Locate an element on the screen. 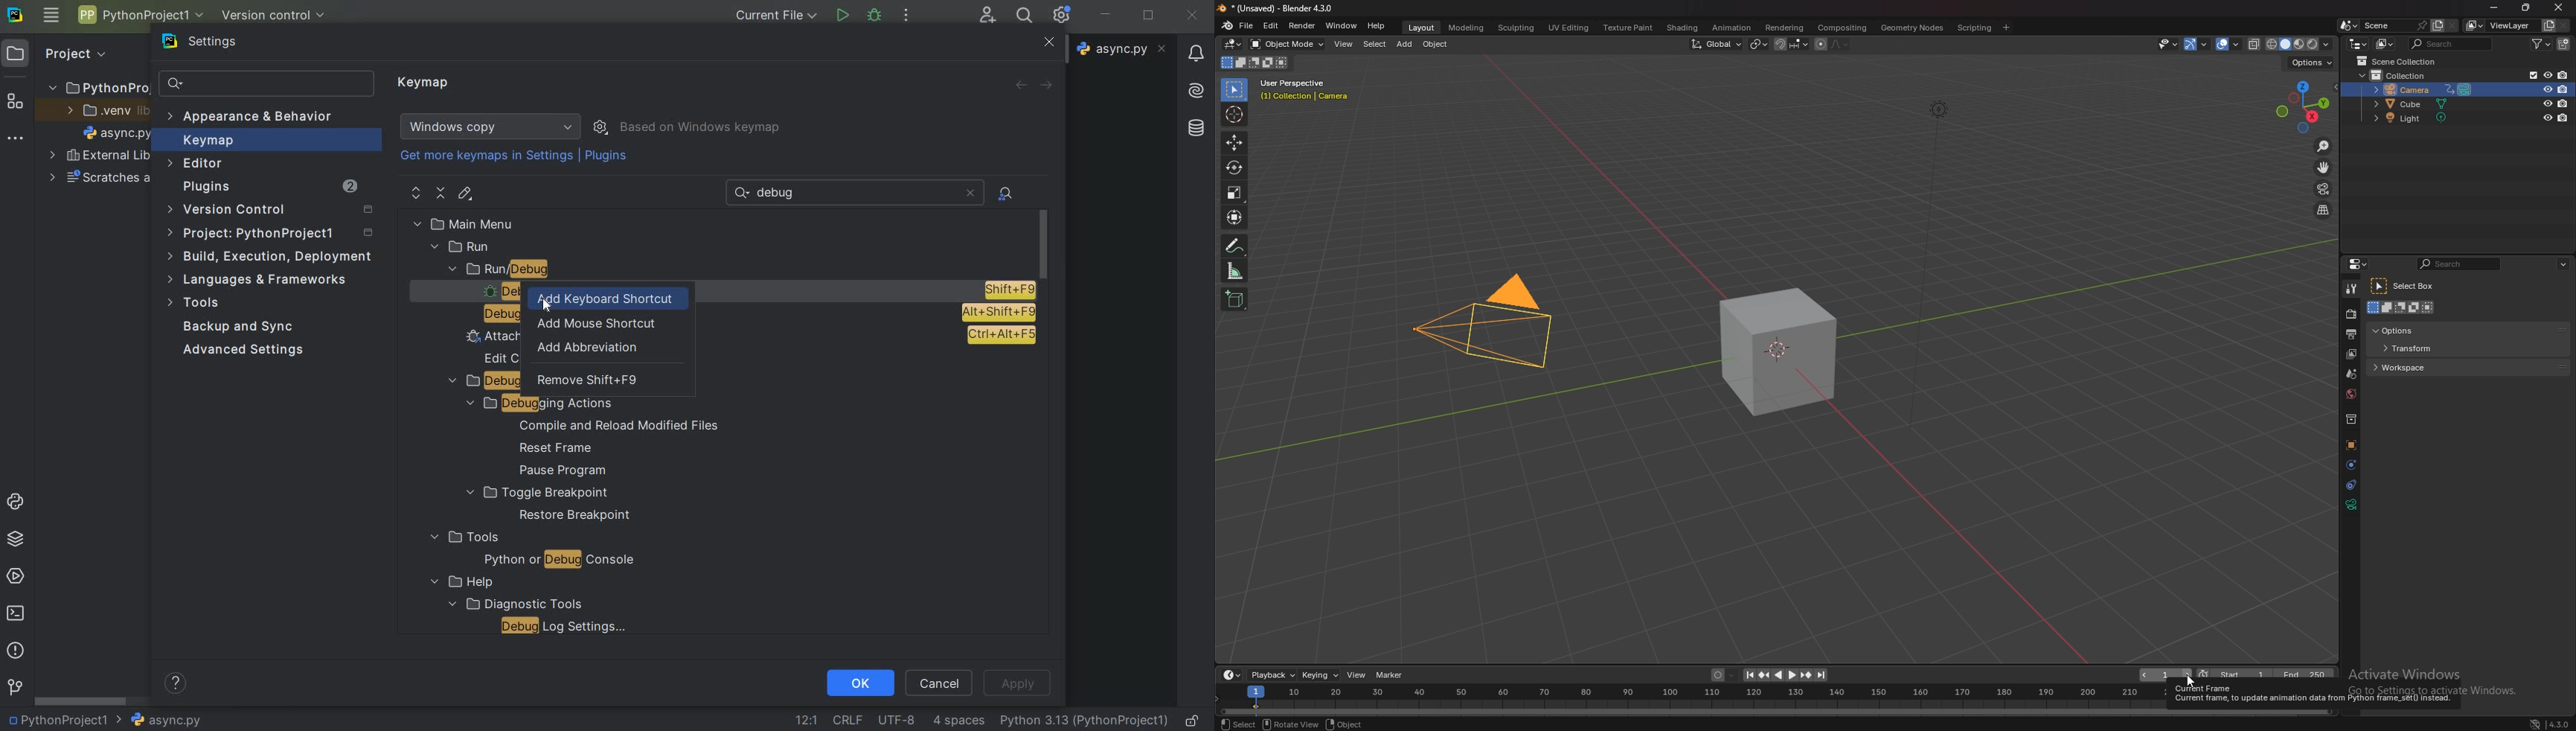 The height and width of the screenshot is (756, 2576). camera is located at coordinates (2420, 89).